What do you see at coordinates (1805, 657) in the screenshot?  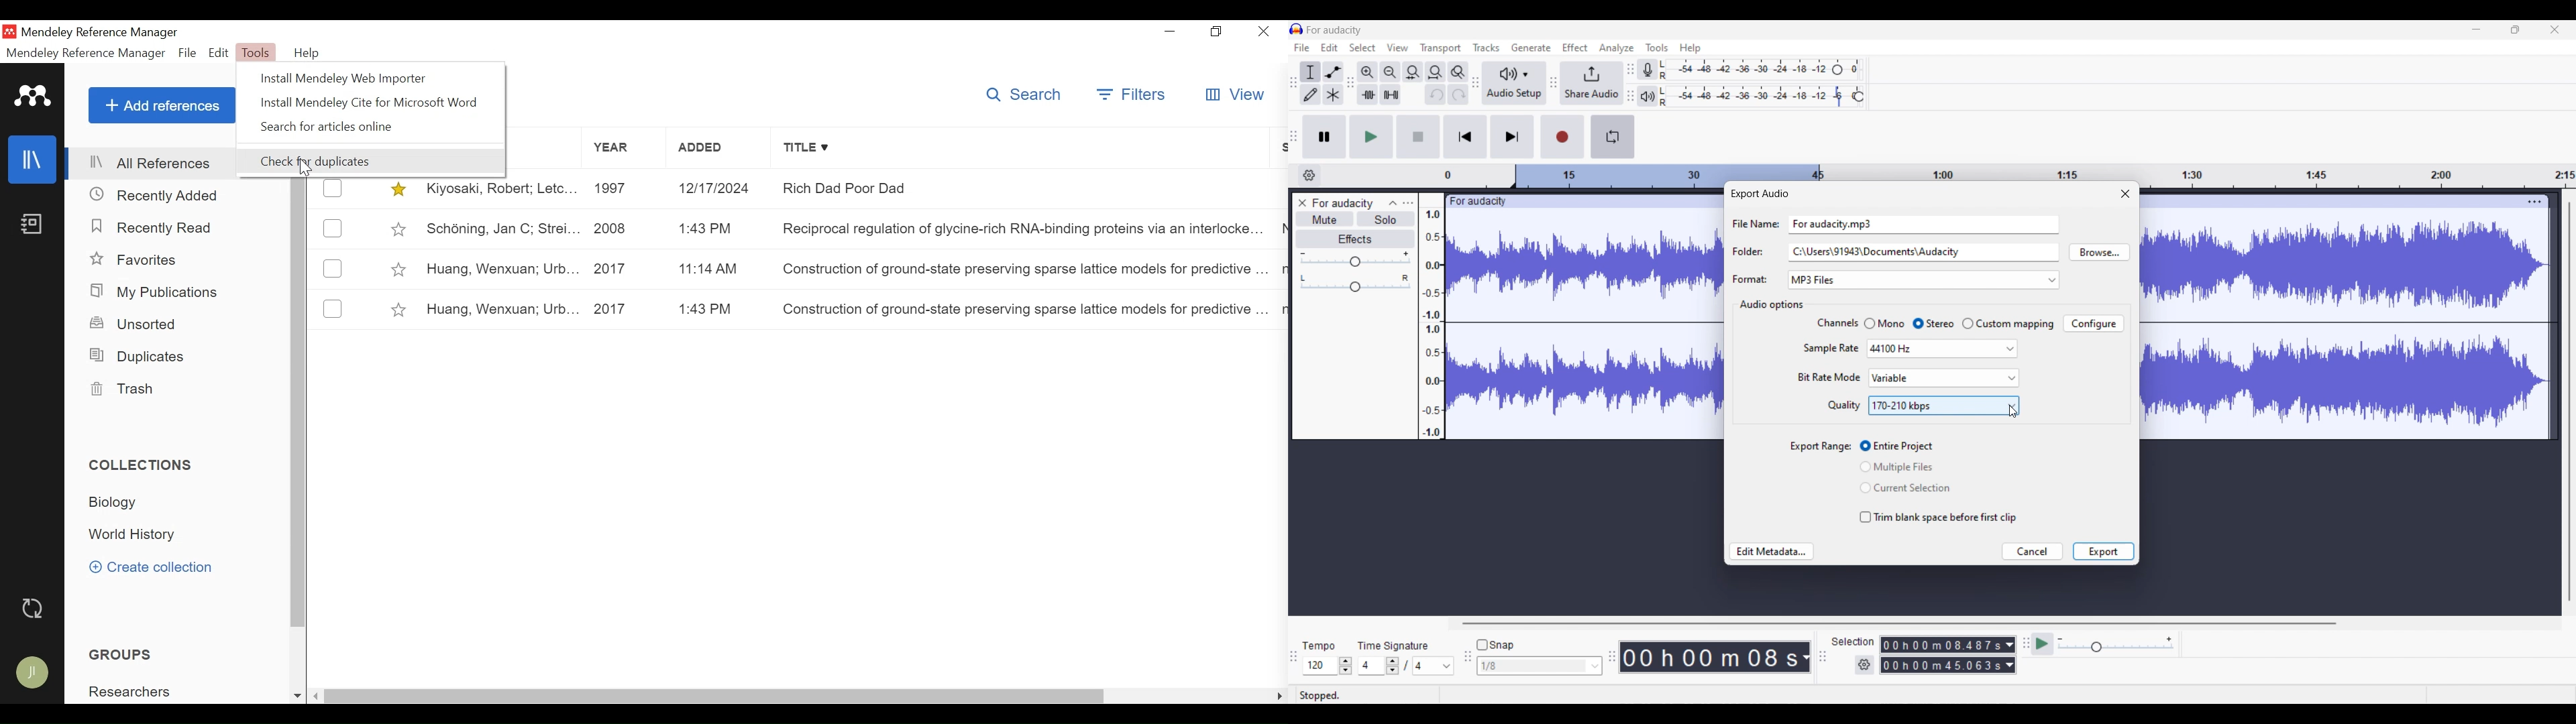 I see `Track measurement ` at bounding box center [1805, 657].